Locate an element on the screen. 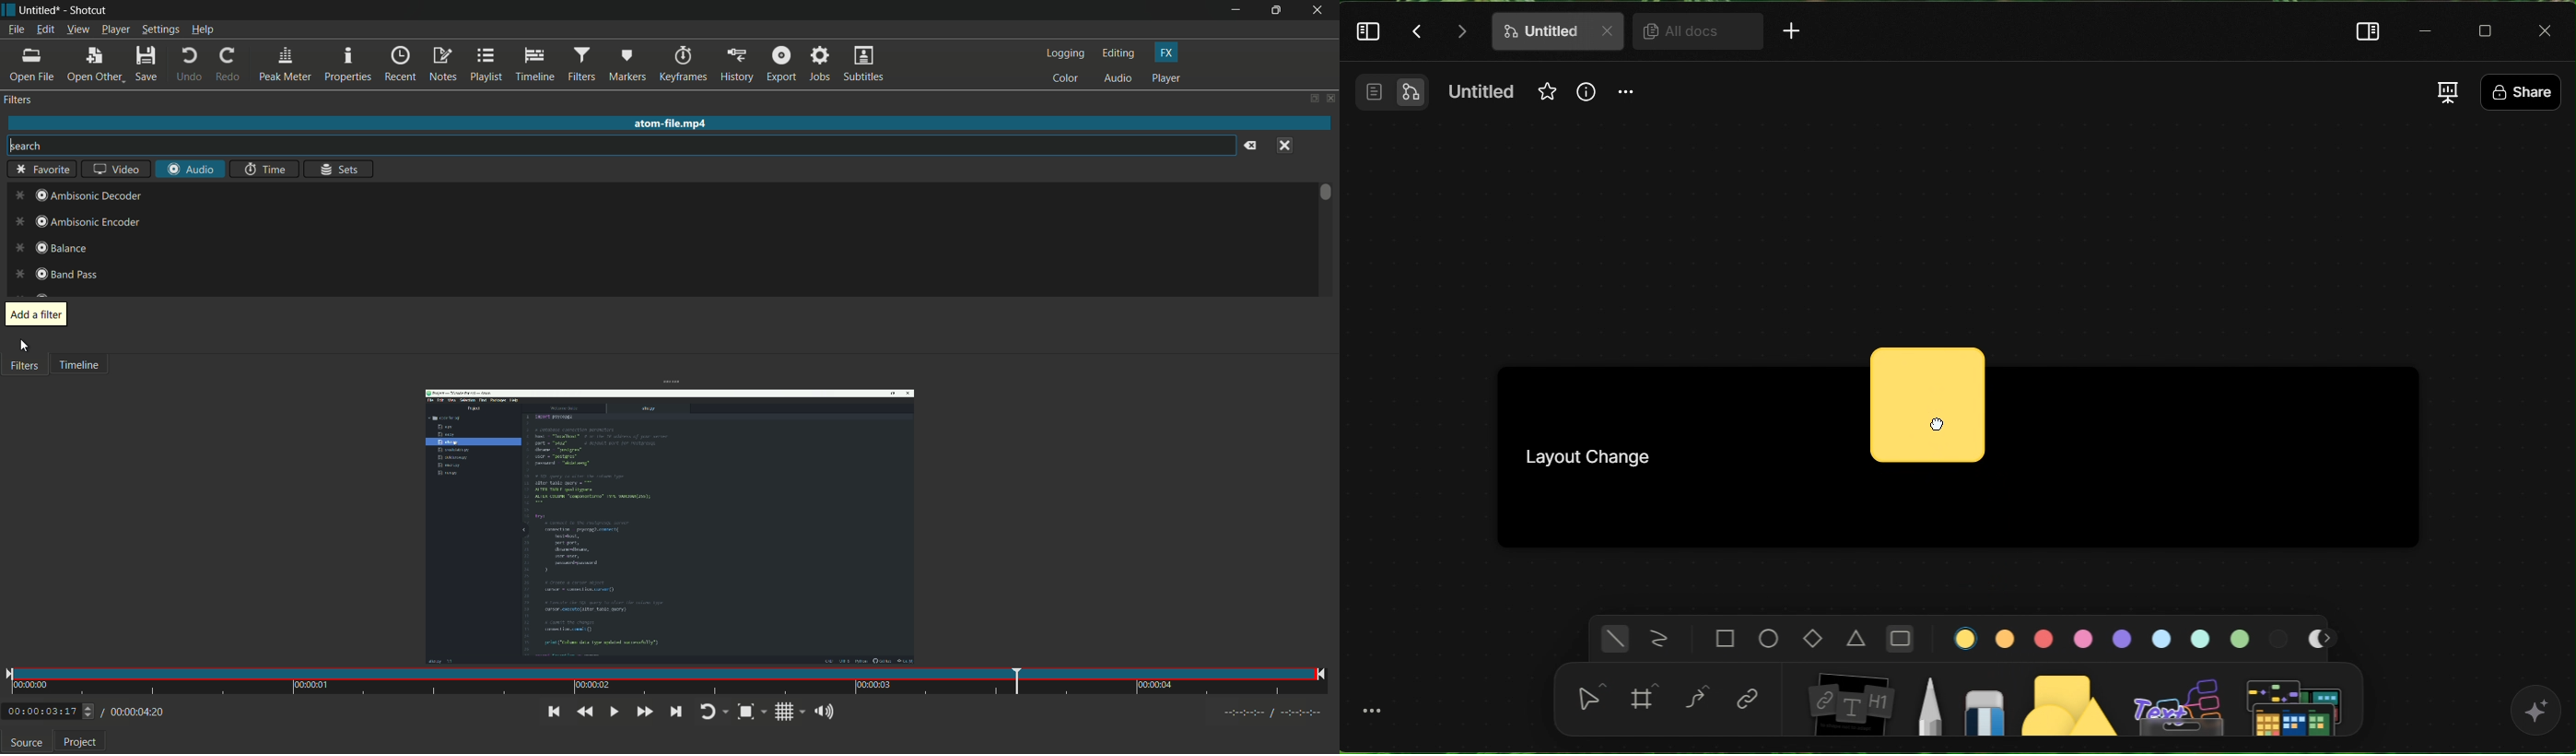 The image size is (2576, 756). save is located at coordinates (146, 62).